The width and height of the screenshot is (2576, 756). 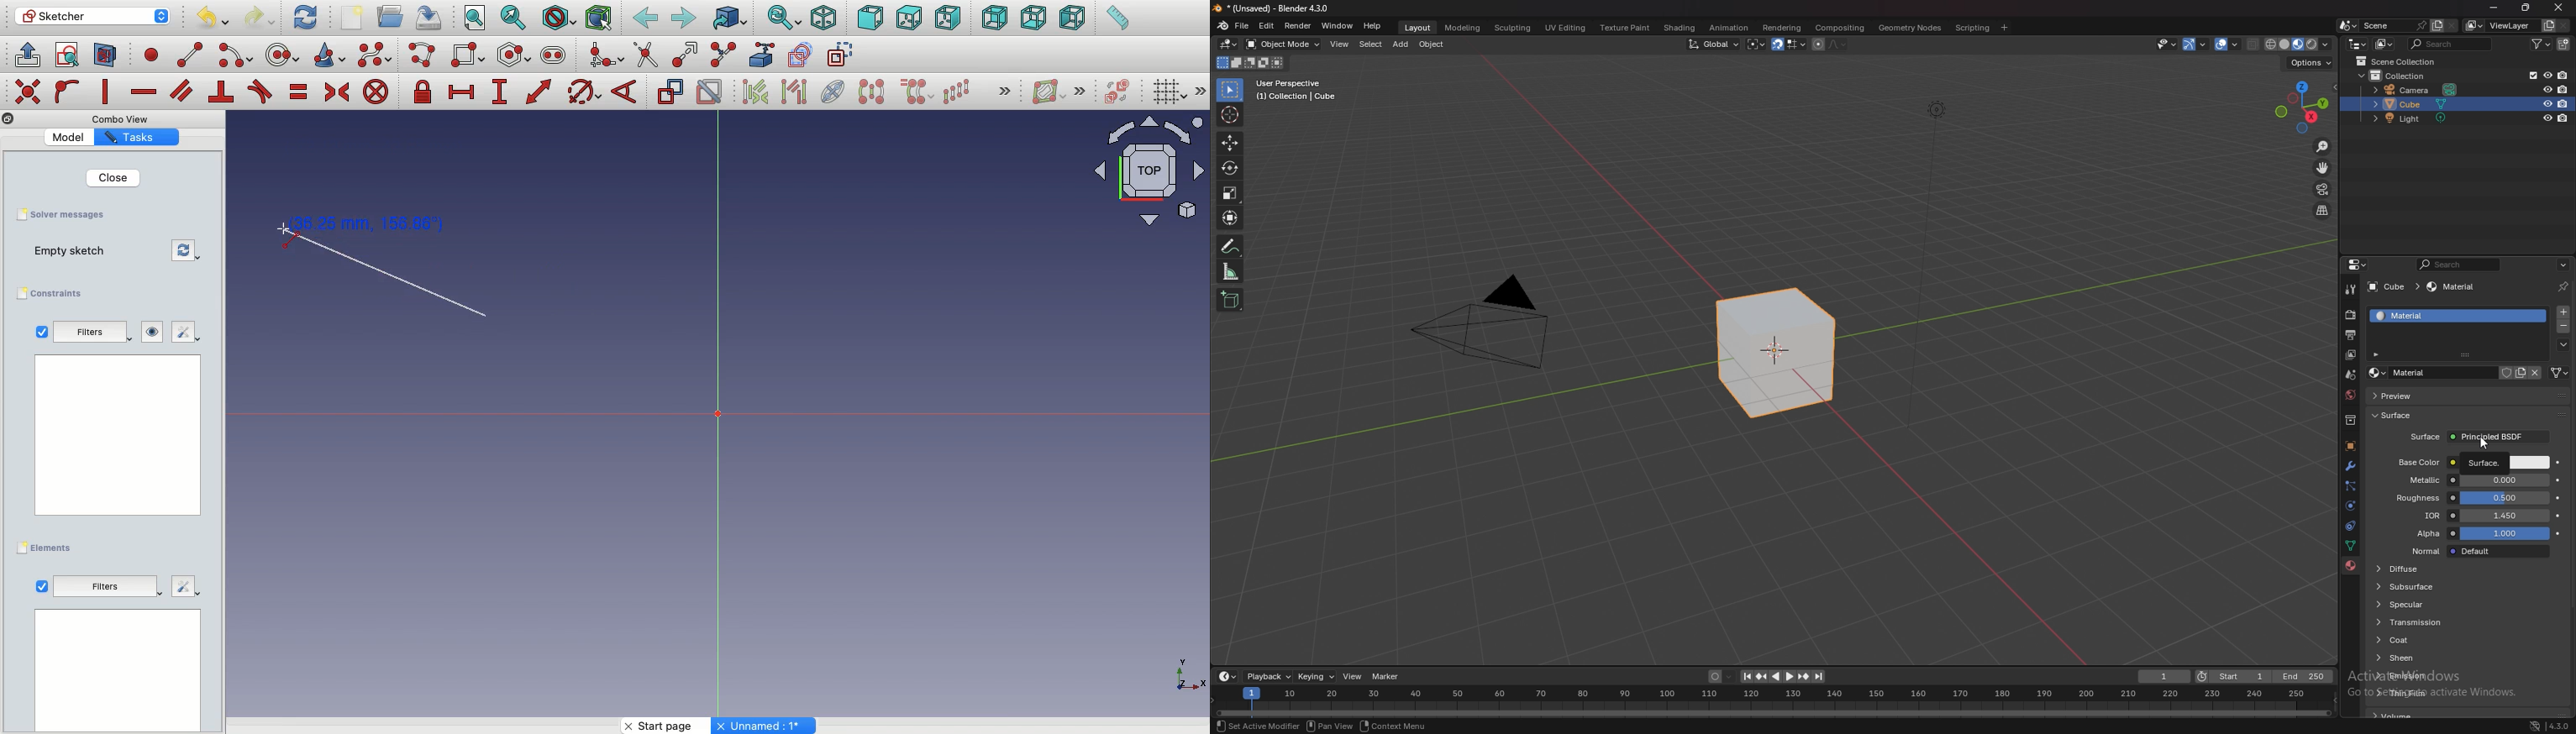 I want to click on point, so click(x=153, y=57).